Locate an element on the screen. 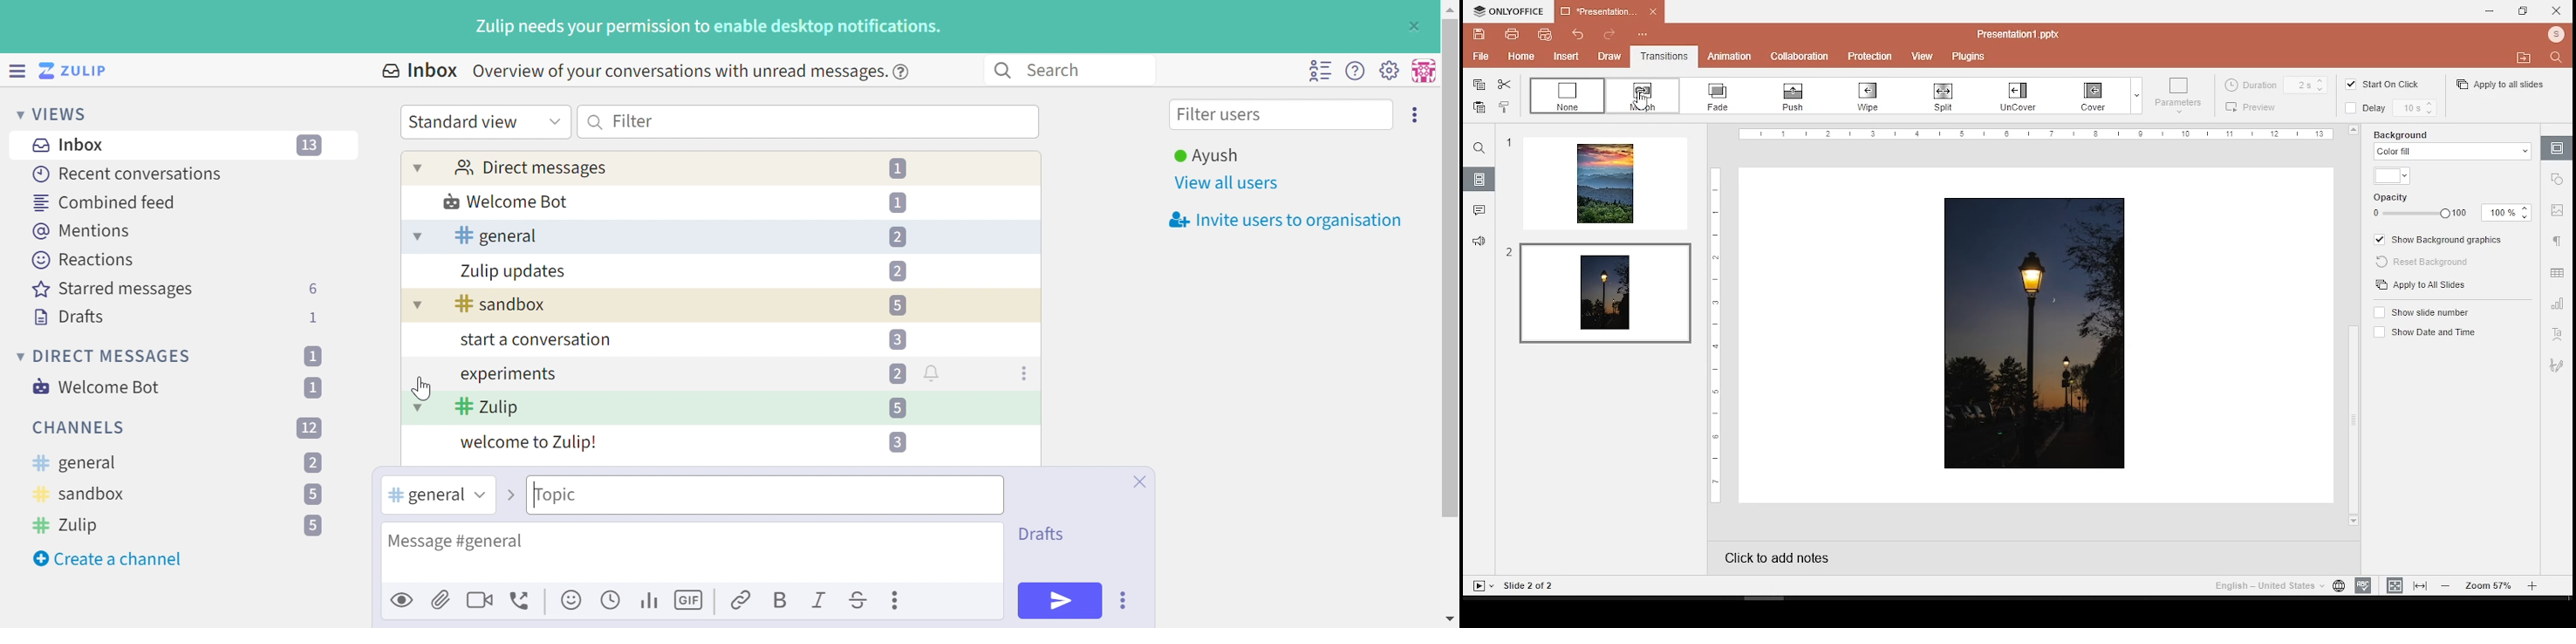 This screenshot has height=644, width=2576. ruler is located at coordinates (1711, 335).